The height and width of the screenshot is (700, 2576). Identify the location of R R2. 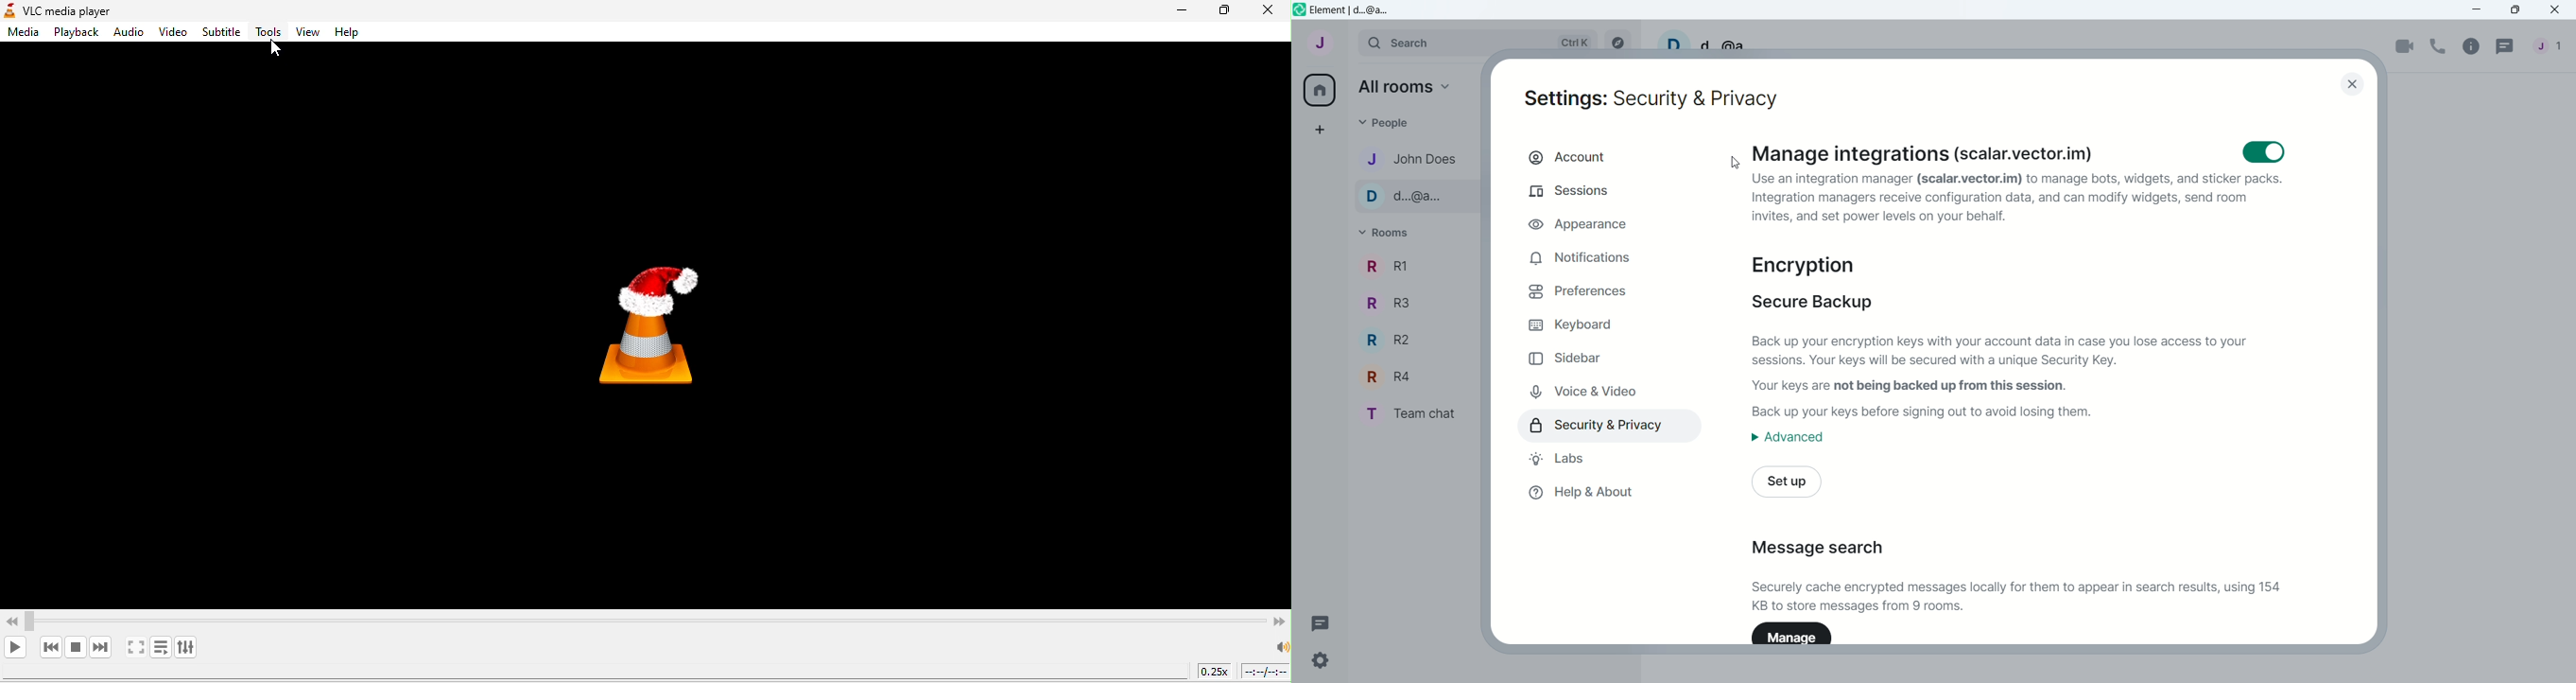
(1389, 340).